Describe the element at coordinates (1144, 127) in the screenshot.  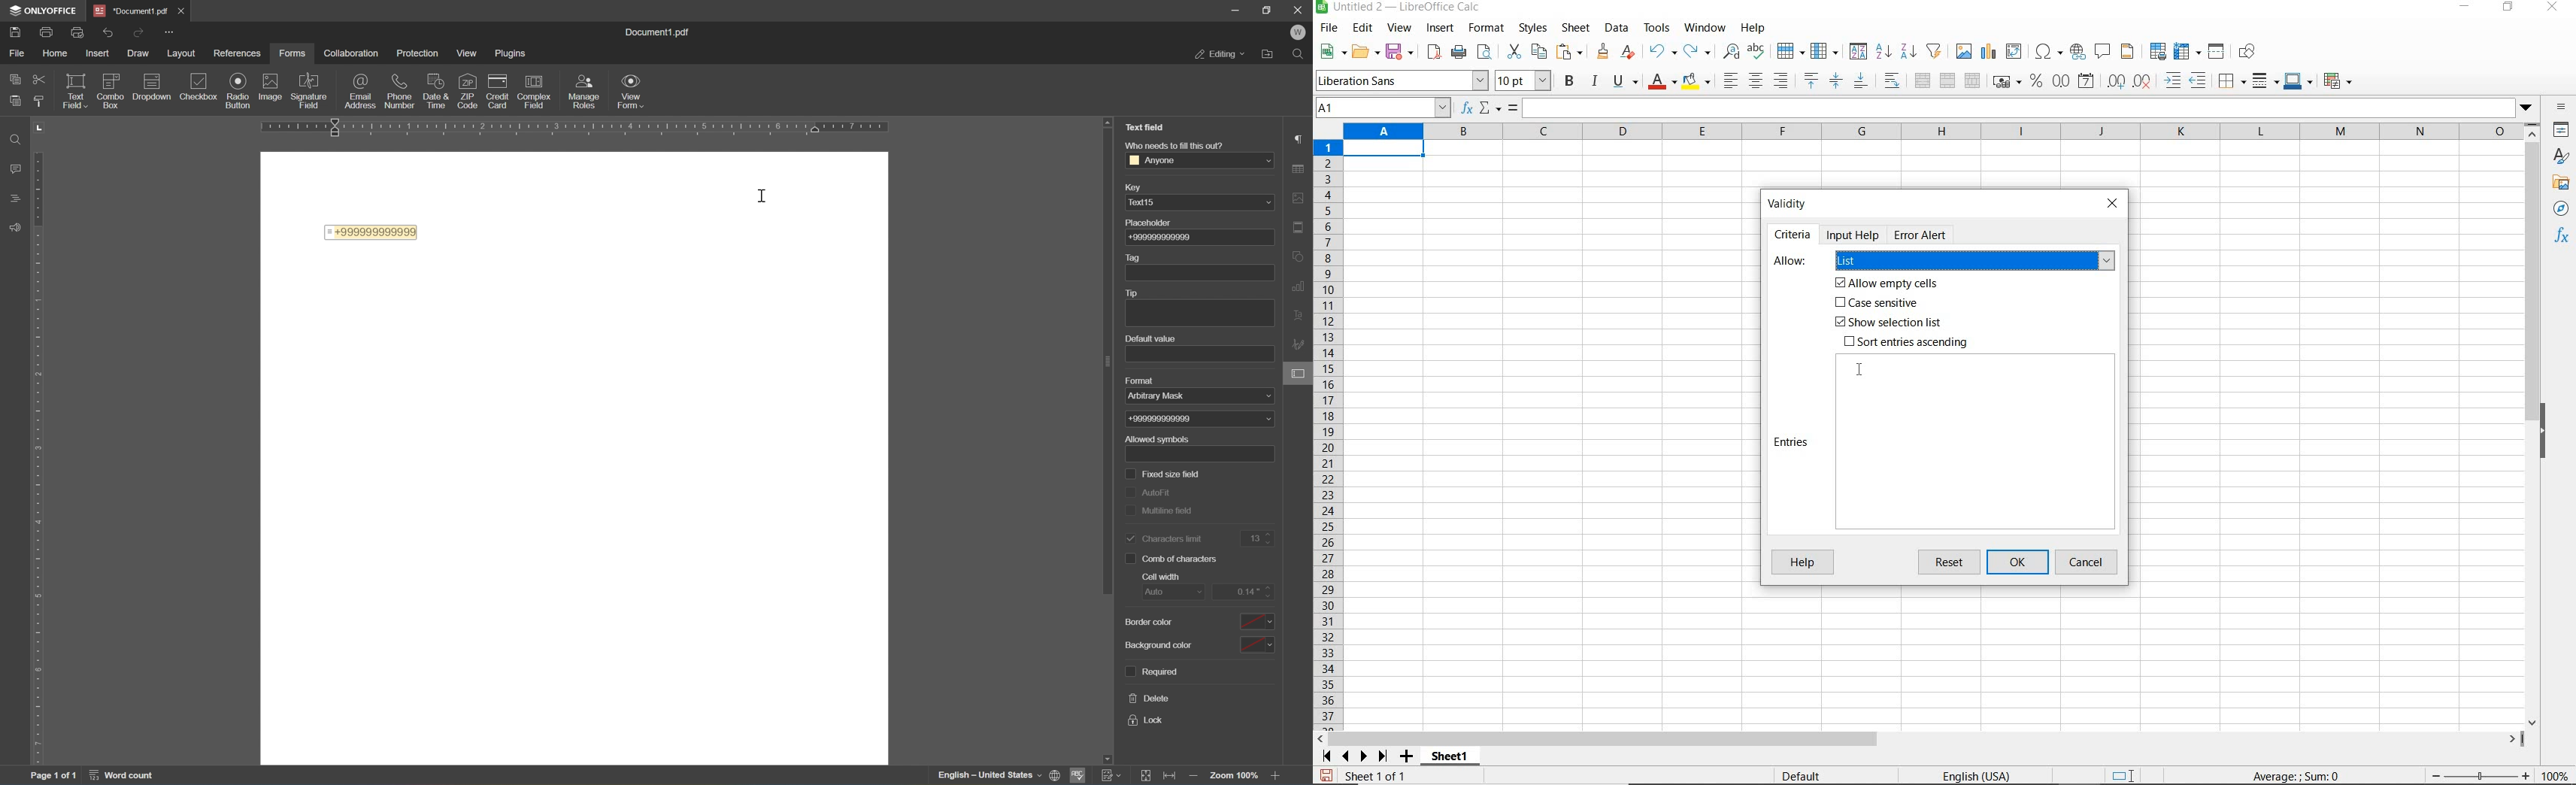
I see `text field` at that location.